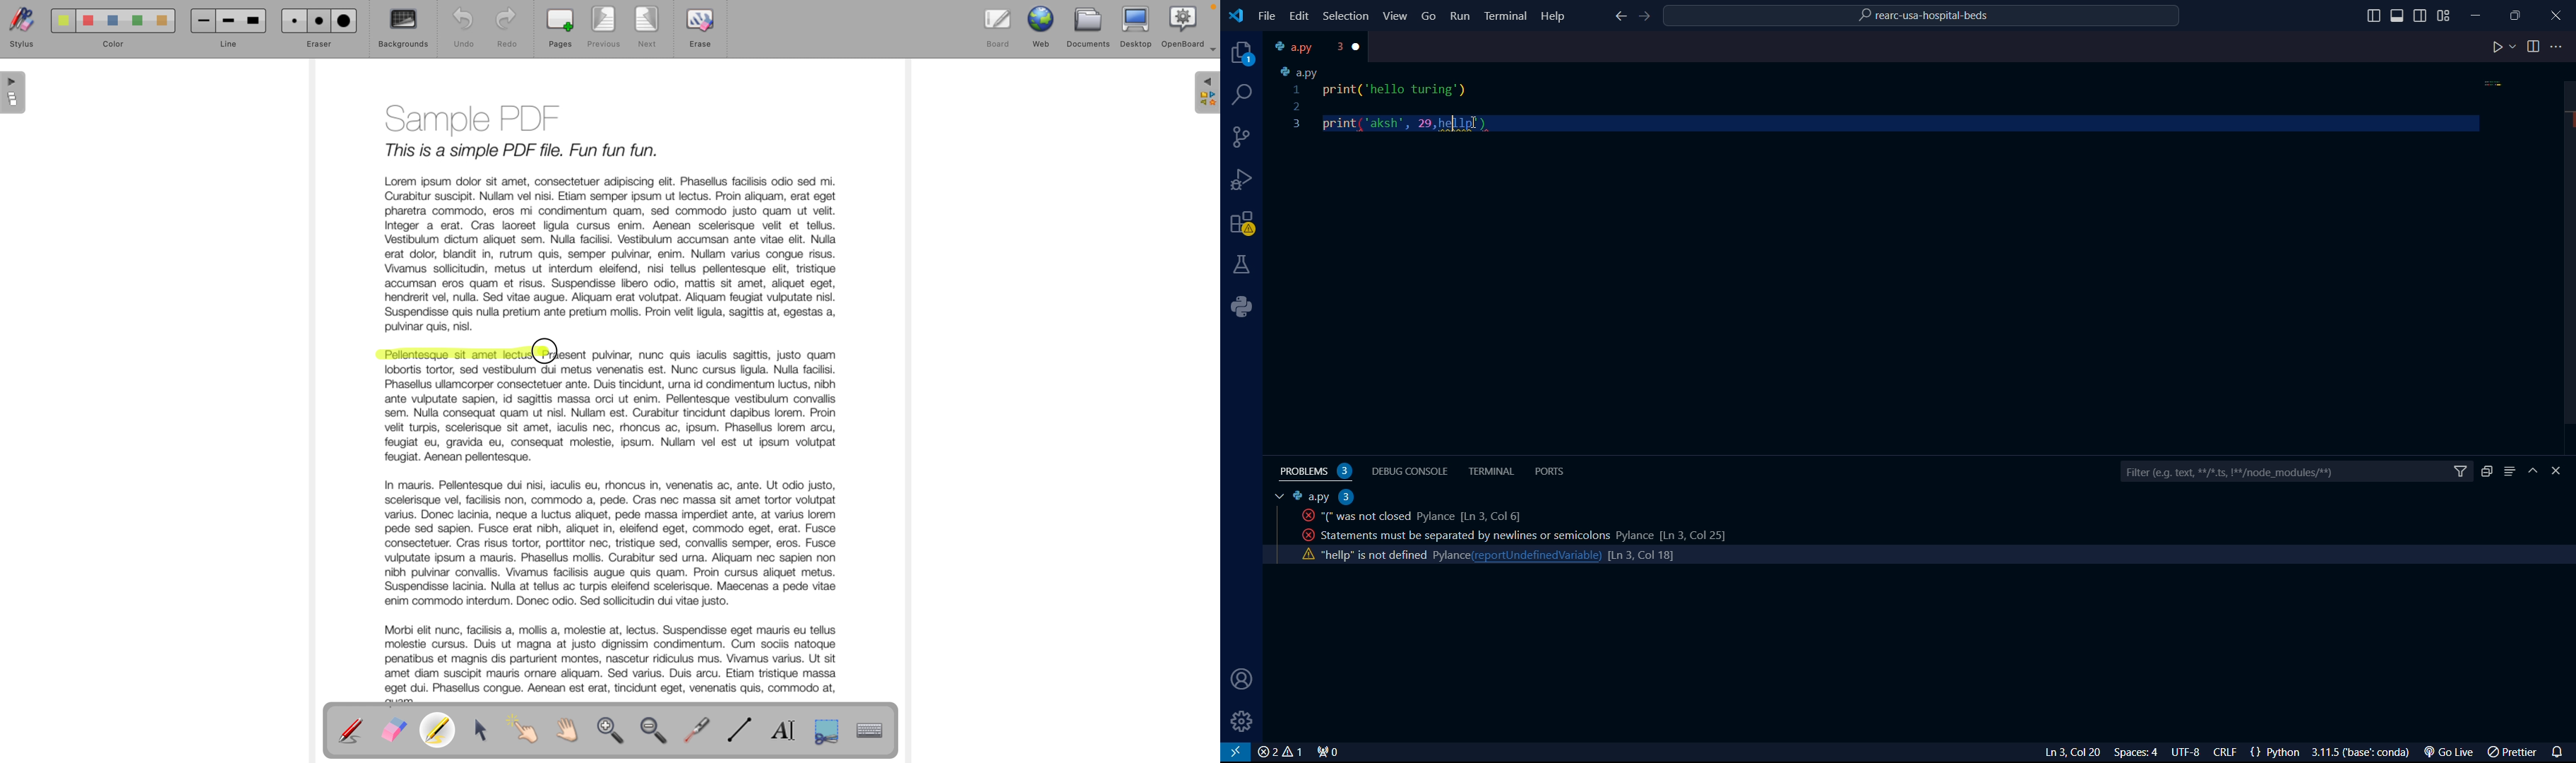 The image size is (2576, 784). What do you see at coordinates (2556, 13) in the screenshot?
I see `close program` at bounding box center [2556, 13].